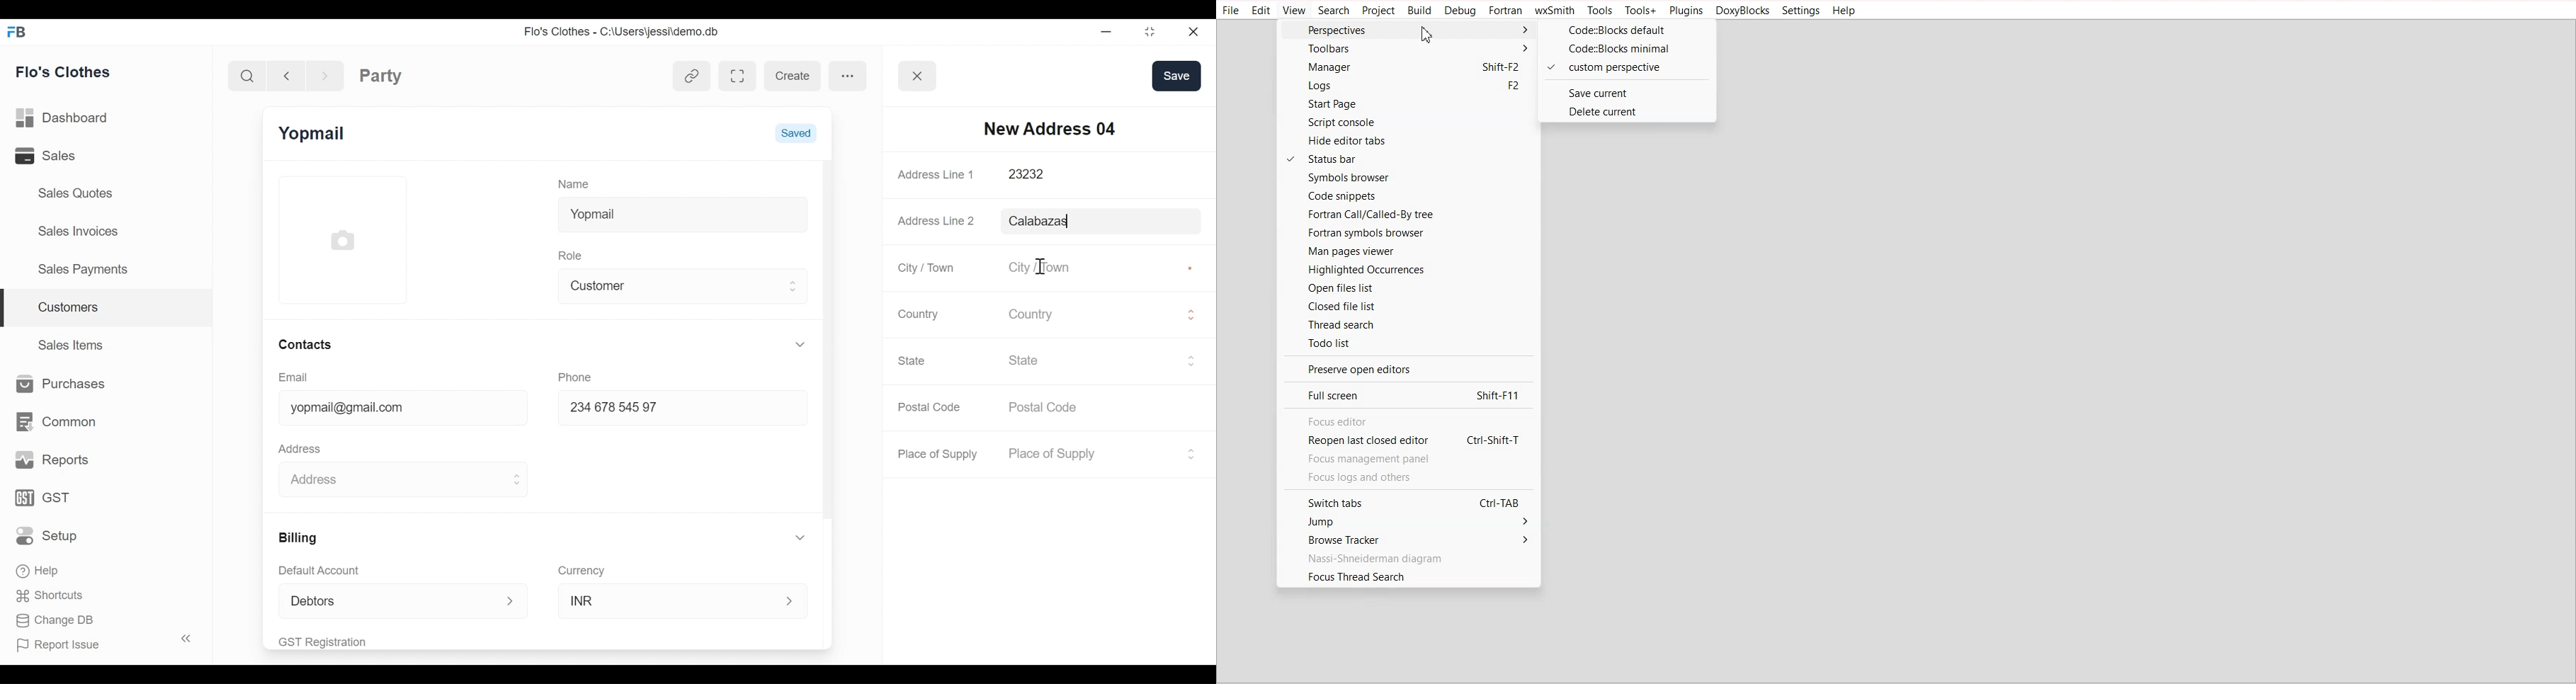  What do you see at coordinates (1190, 453) in the screenshot?
I see `Expand` at bounding box center [1190, 453].